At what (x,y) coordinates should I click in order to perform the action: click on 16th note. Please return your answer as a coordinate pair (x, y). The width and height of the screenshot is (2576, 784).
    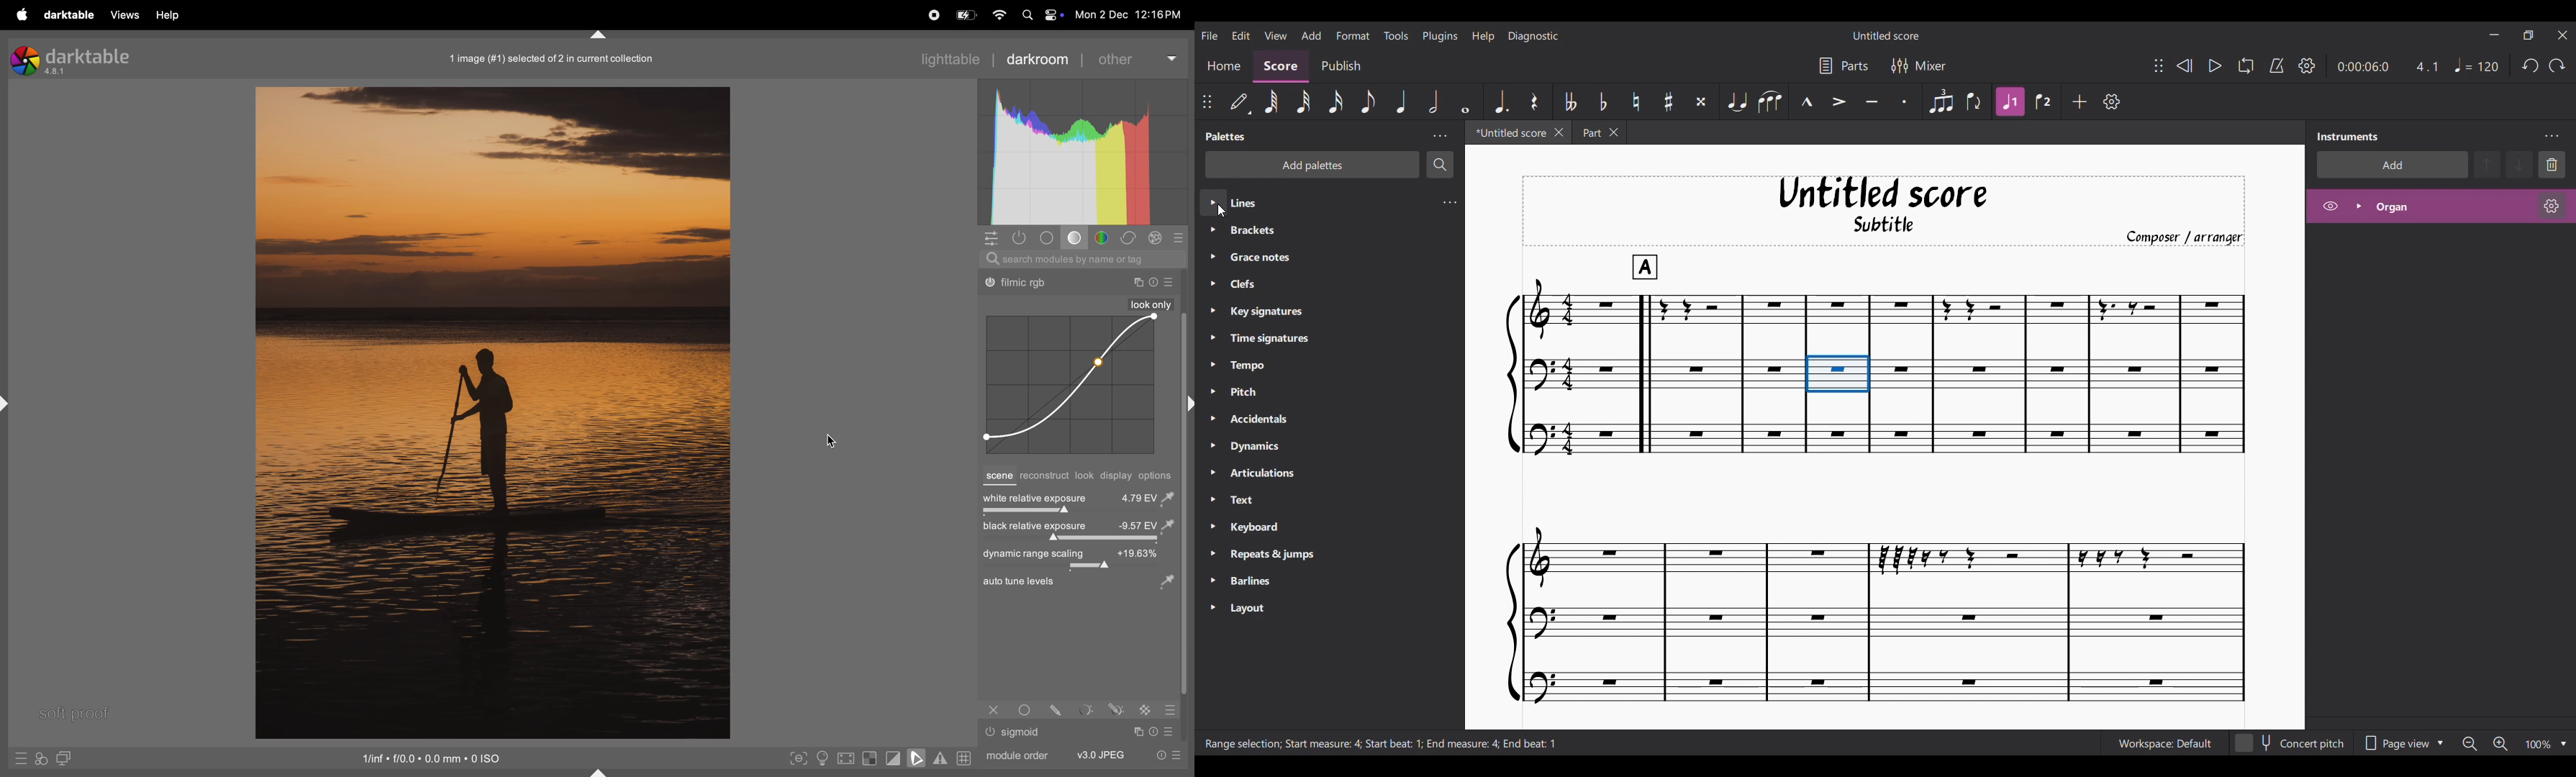
    Looking at the image, I should click on (1336, 102).